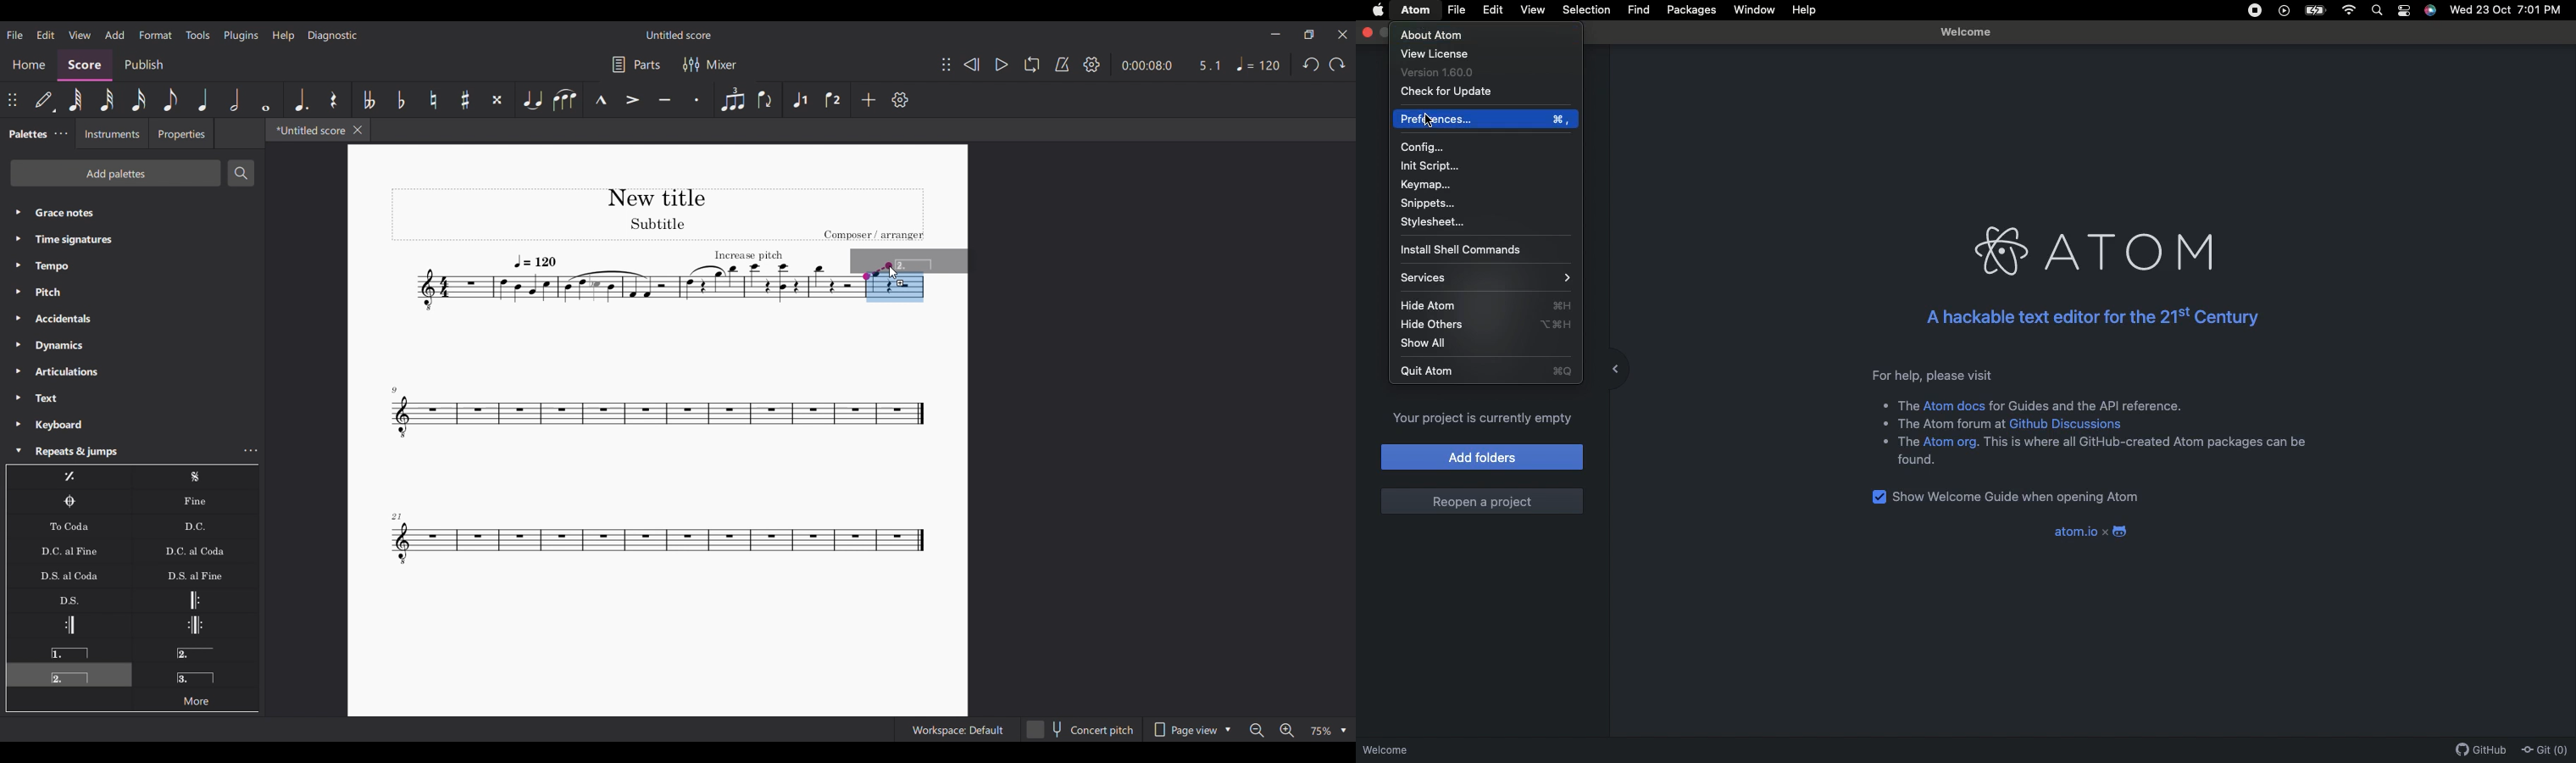 The width and height of the screenshot is (2576, 784). Describe the element at coordinates (196, 551) in the screenshot. I see `D.C. al Coda` at that location.